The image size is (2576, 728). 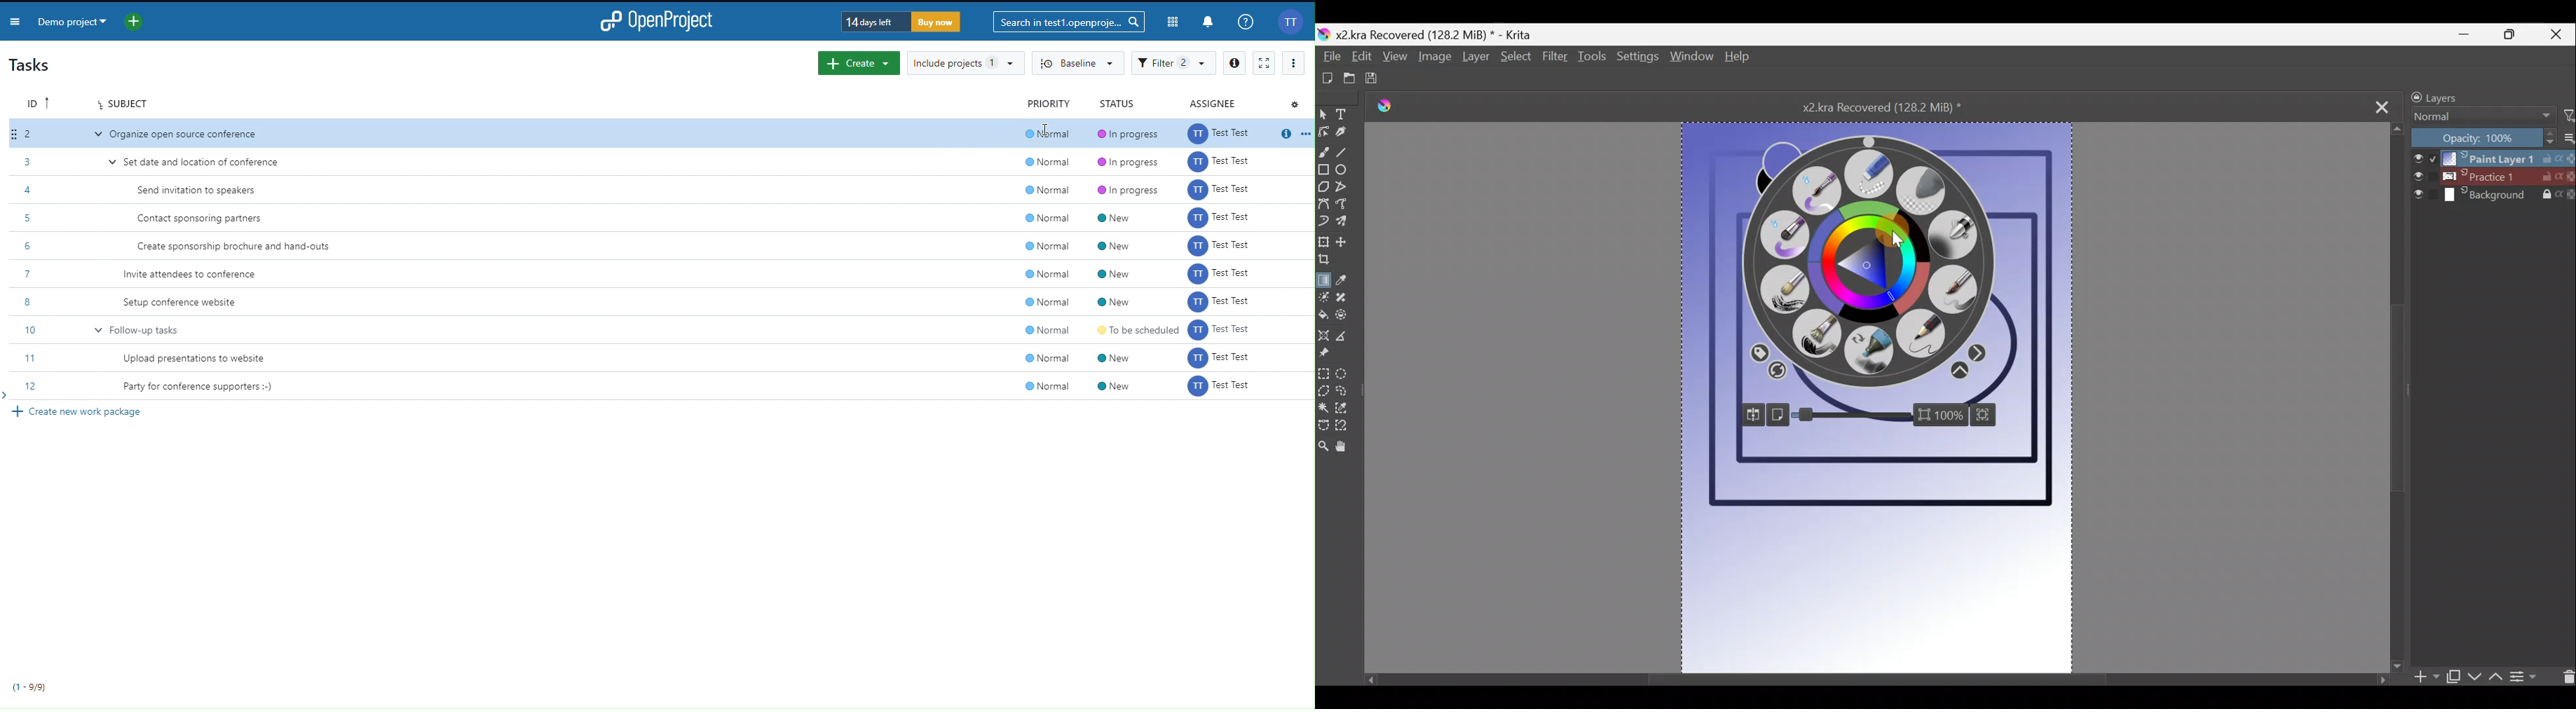 I want to click on Fill a contiguous area of colour with colour/fill a selection, so click(x=1323, y=317).